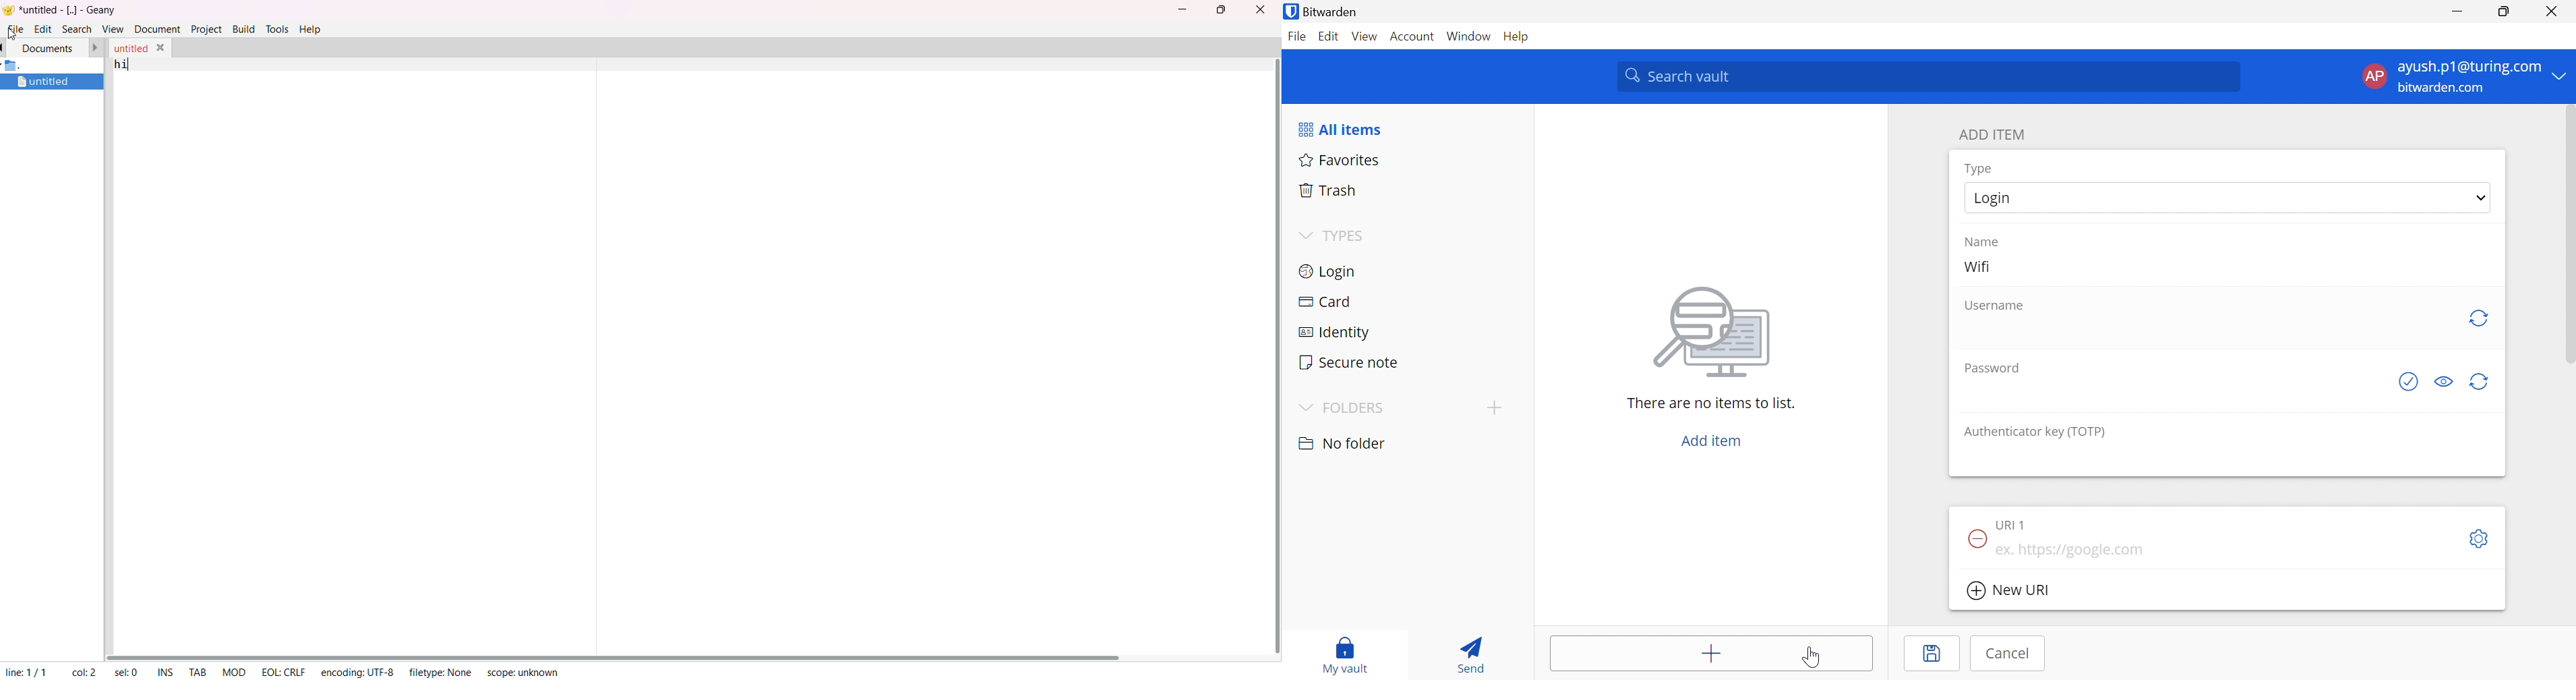  Describe the element at coordinates (2469, 67) in the screenshot. I see `ayush.p1@turing.com` at that location.